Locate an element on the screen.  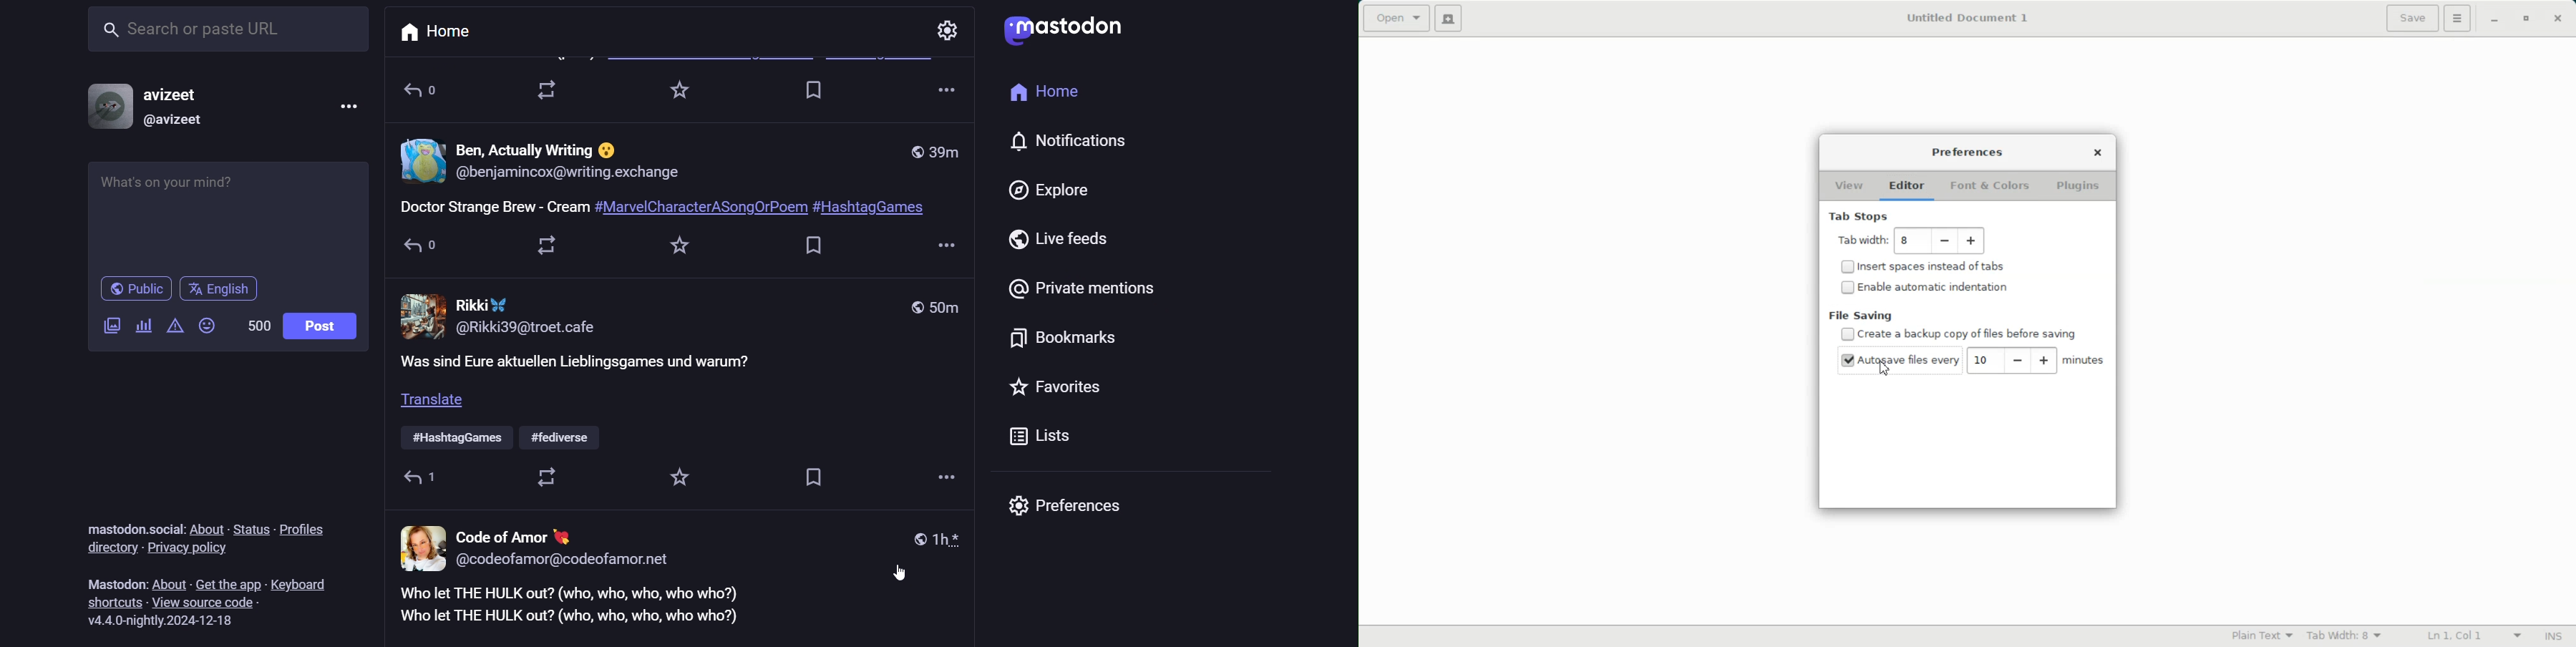
Disable create a backup copy of files before saving is located at coordinates (1962, 334).